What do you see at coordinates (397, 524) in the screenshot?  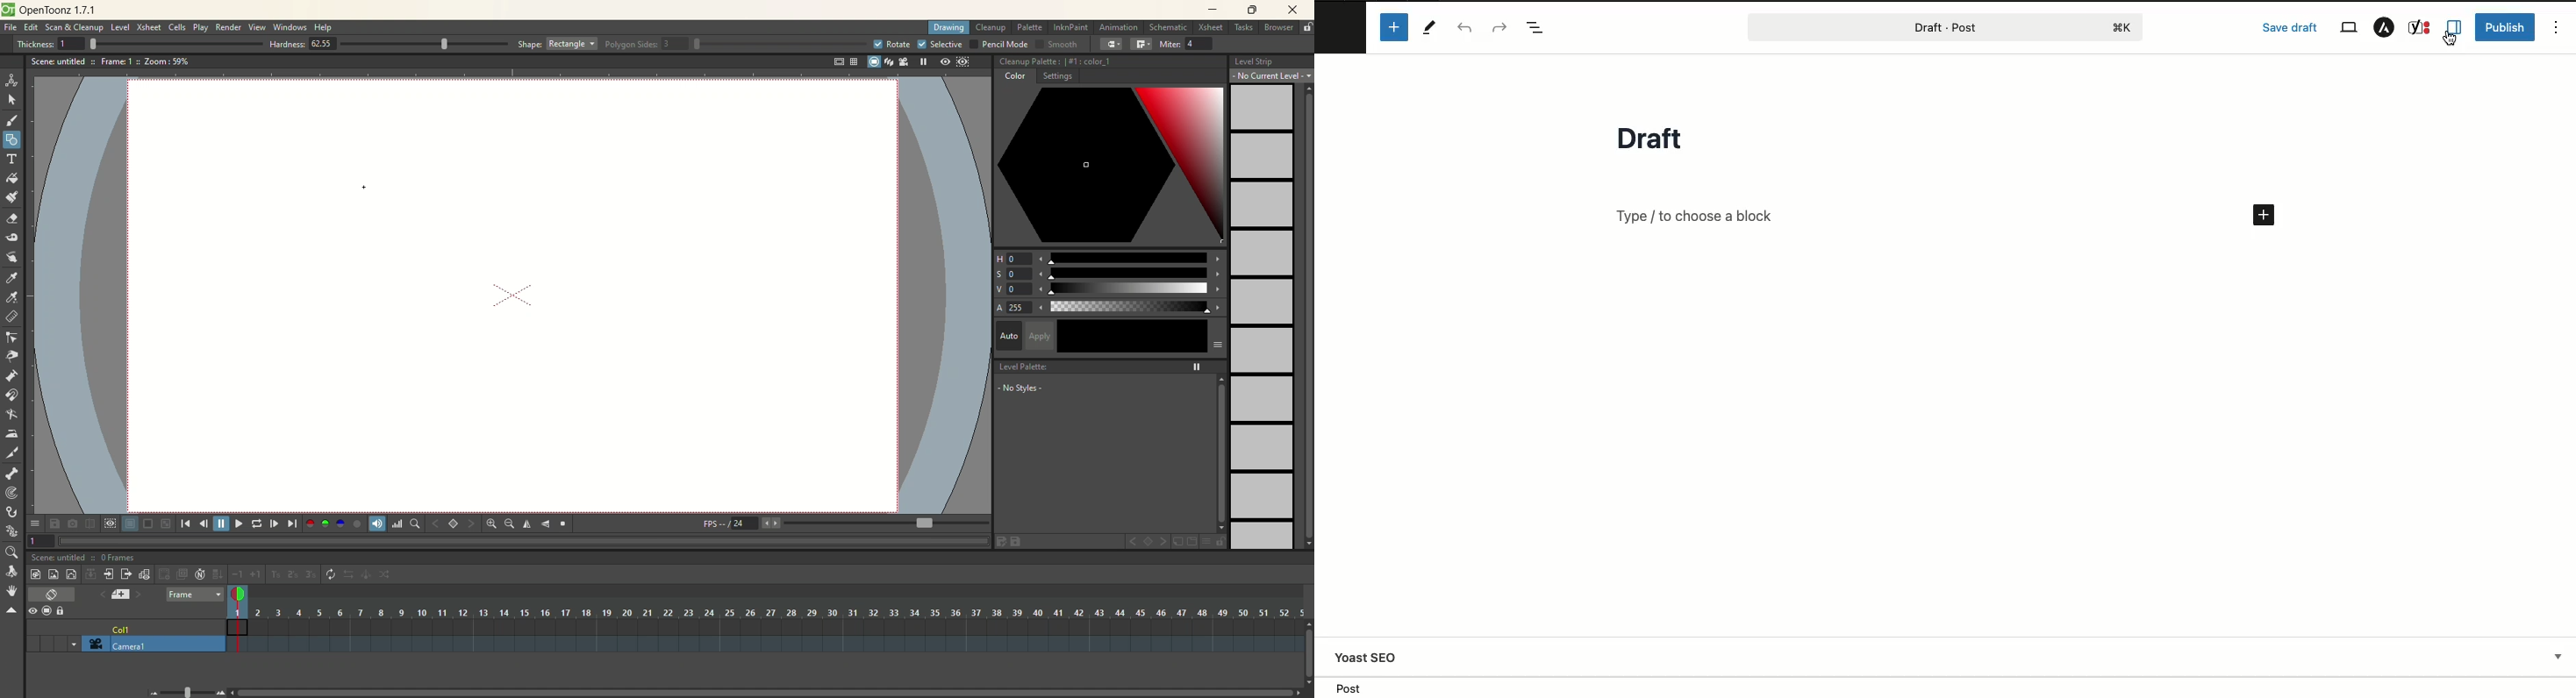 I see `histogram` at bounding box center [397, 524].